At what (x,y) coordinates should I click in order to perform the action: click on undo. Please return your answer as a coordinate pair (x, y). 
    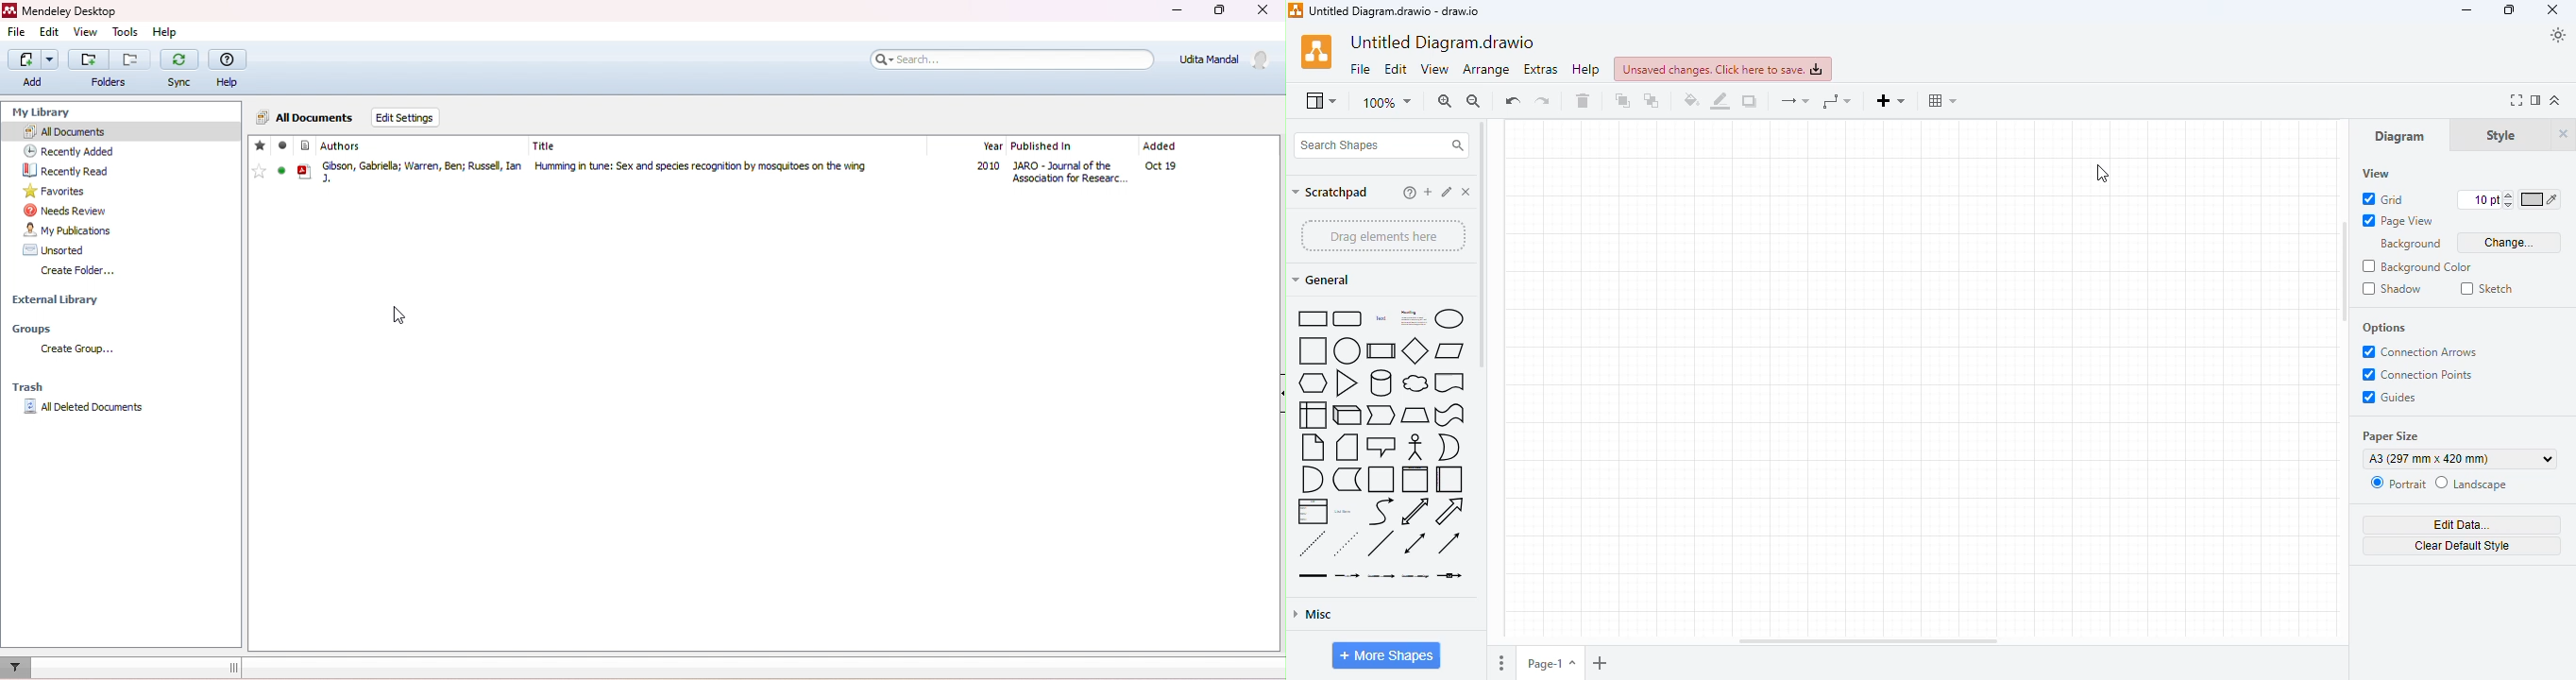
    Looking at the image, I should click on (1512, 100).